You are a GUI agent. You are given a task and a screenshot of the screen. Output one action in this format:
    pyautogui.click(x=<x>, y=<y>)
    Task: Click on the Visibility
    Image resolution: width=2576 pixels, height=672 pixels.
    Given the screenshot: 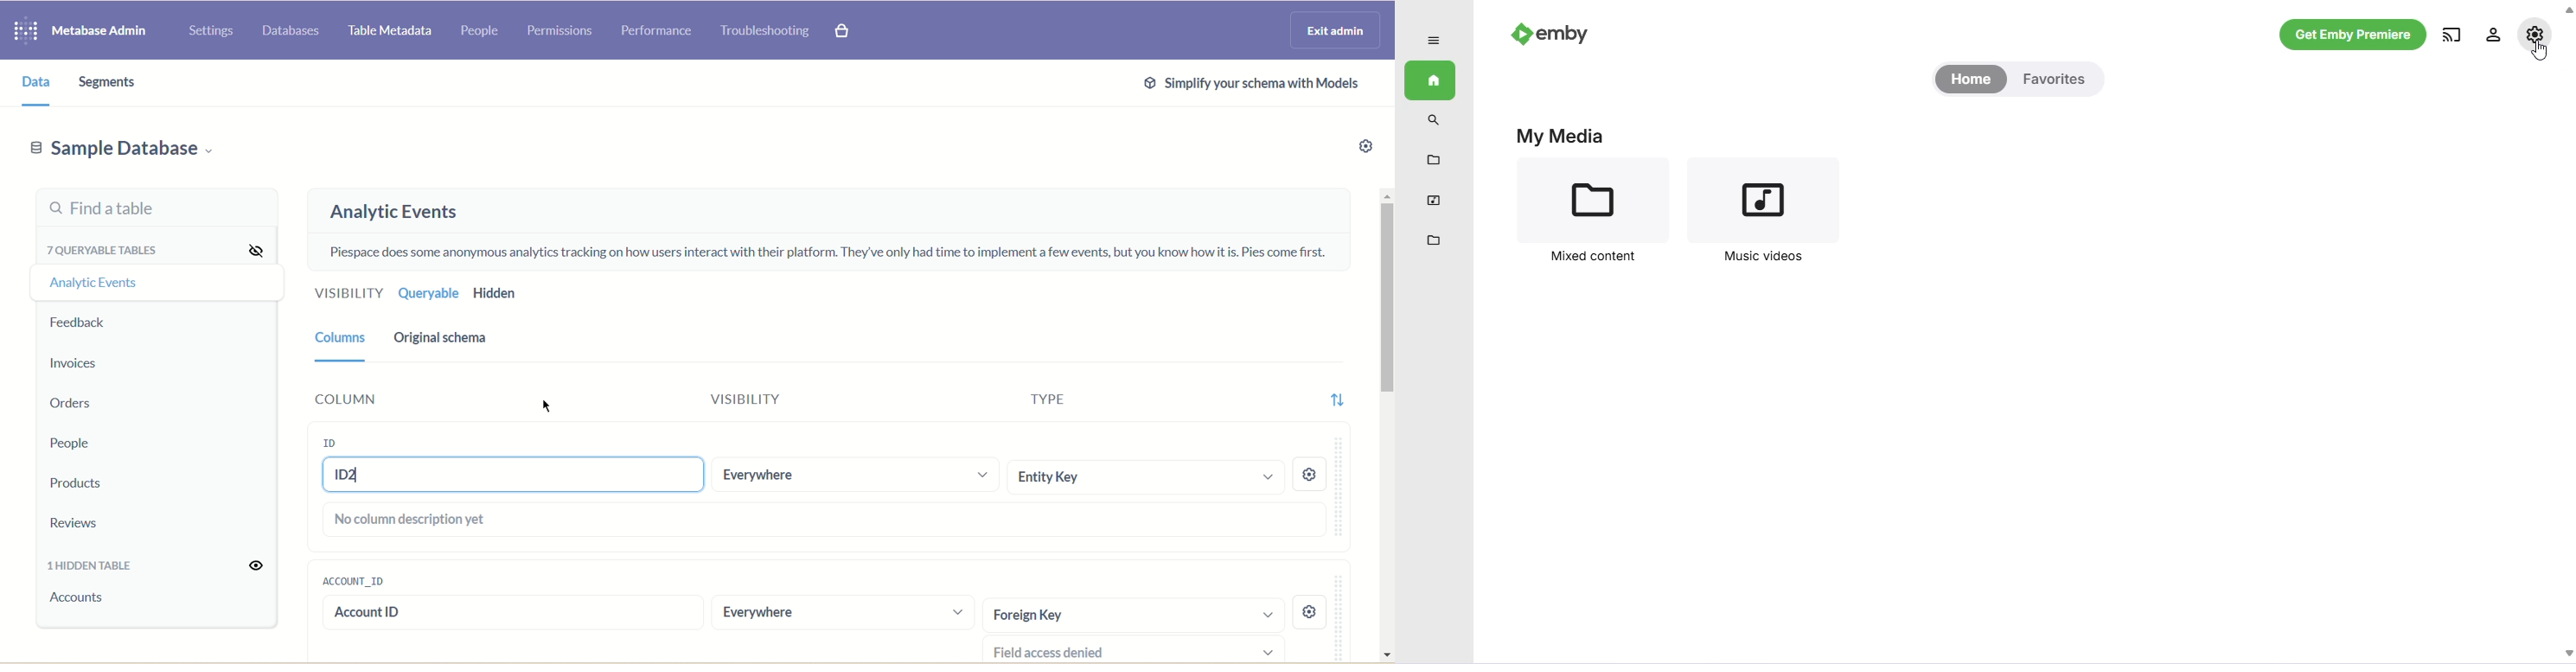 What is the action you would take?
    pyautogui.click(x=342, y=295)
    